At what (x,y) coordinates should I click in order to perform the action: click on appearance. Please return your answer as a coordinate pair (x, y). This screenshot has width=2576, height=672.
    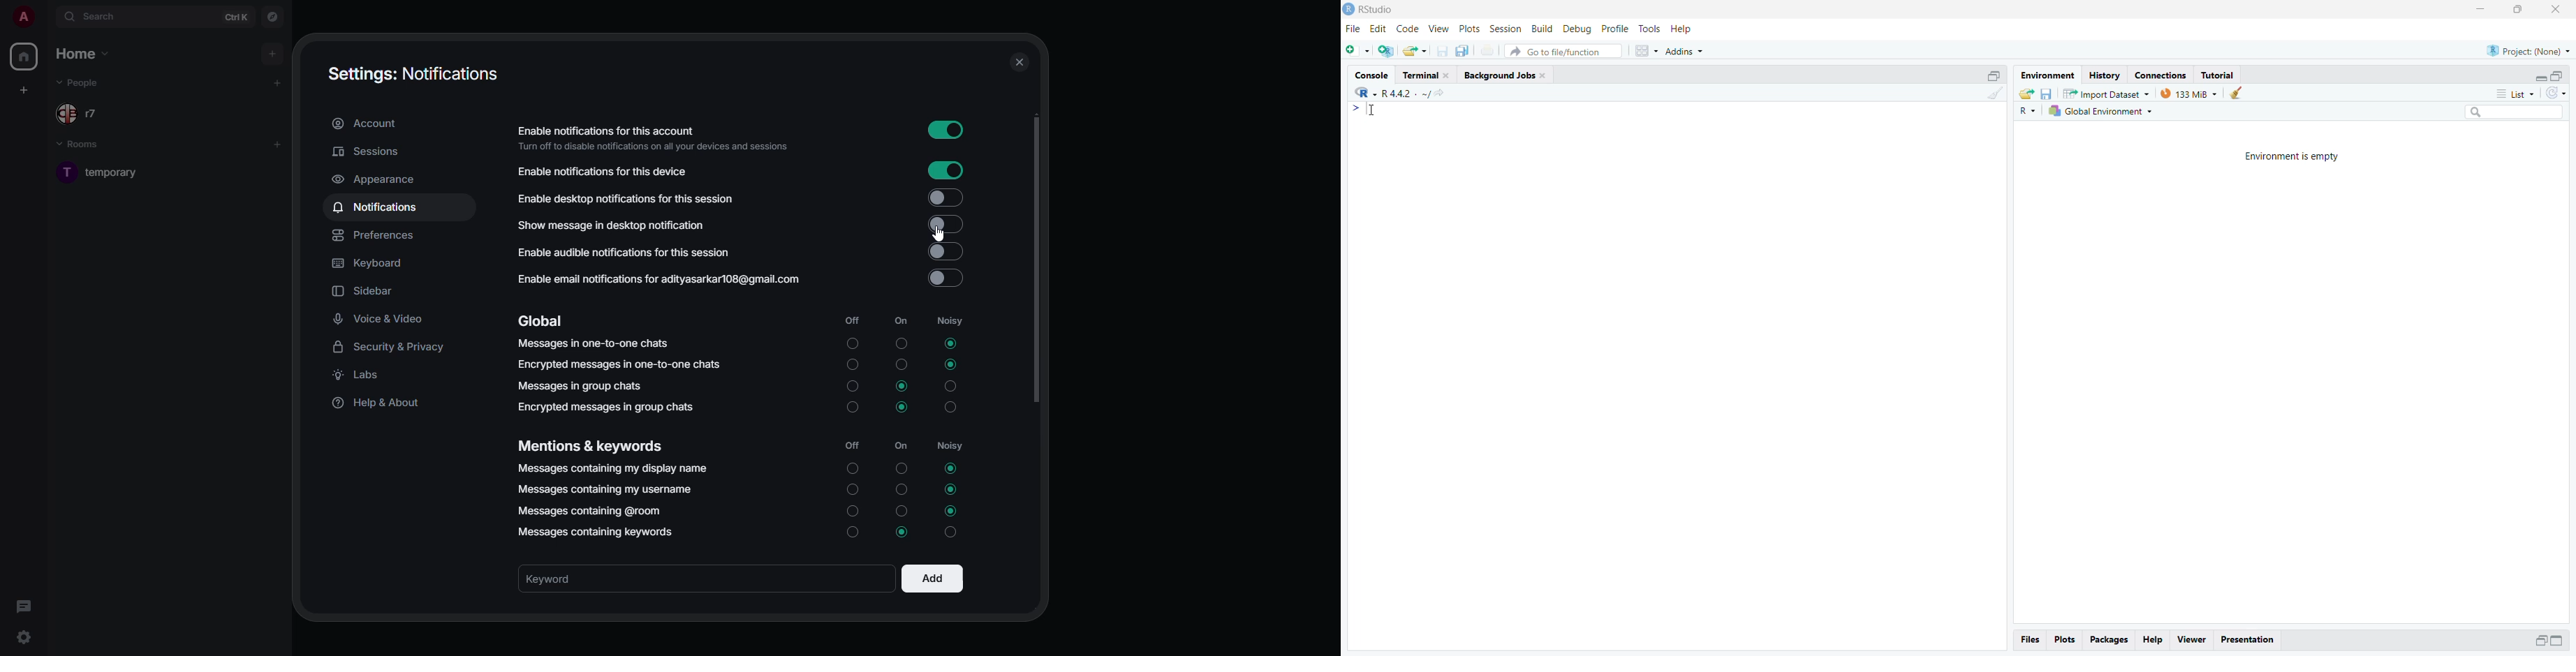
    Looking at the image, I should click on (377, 179).